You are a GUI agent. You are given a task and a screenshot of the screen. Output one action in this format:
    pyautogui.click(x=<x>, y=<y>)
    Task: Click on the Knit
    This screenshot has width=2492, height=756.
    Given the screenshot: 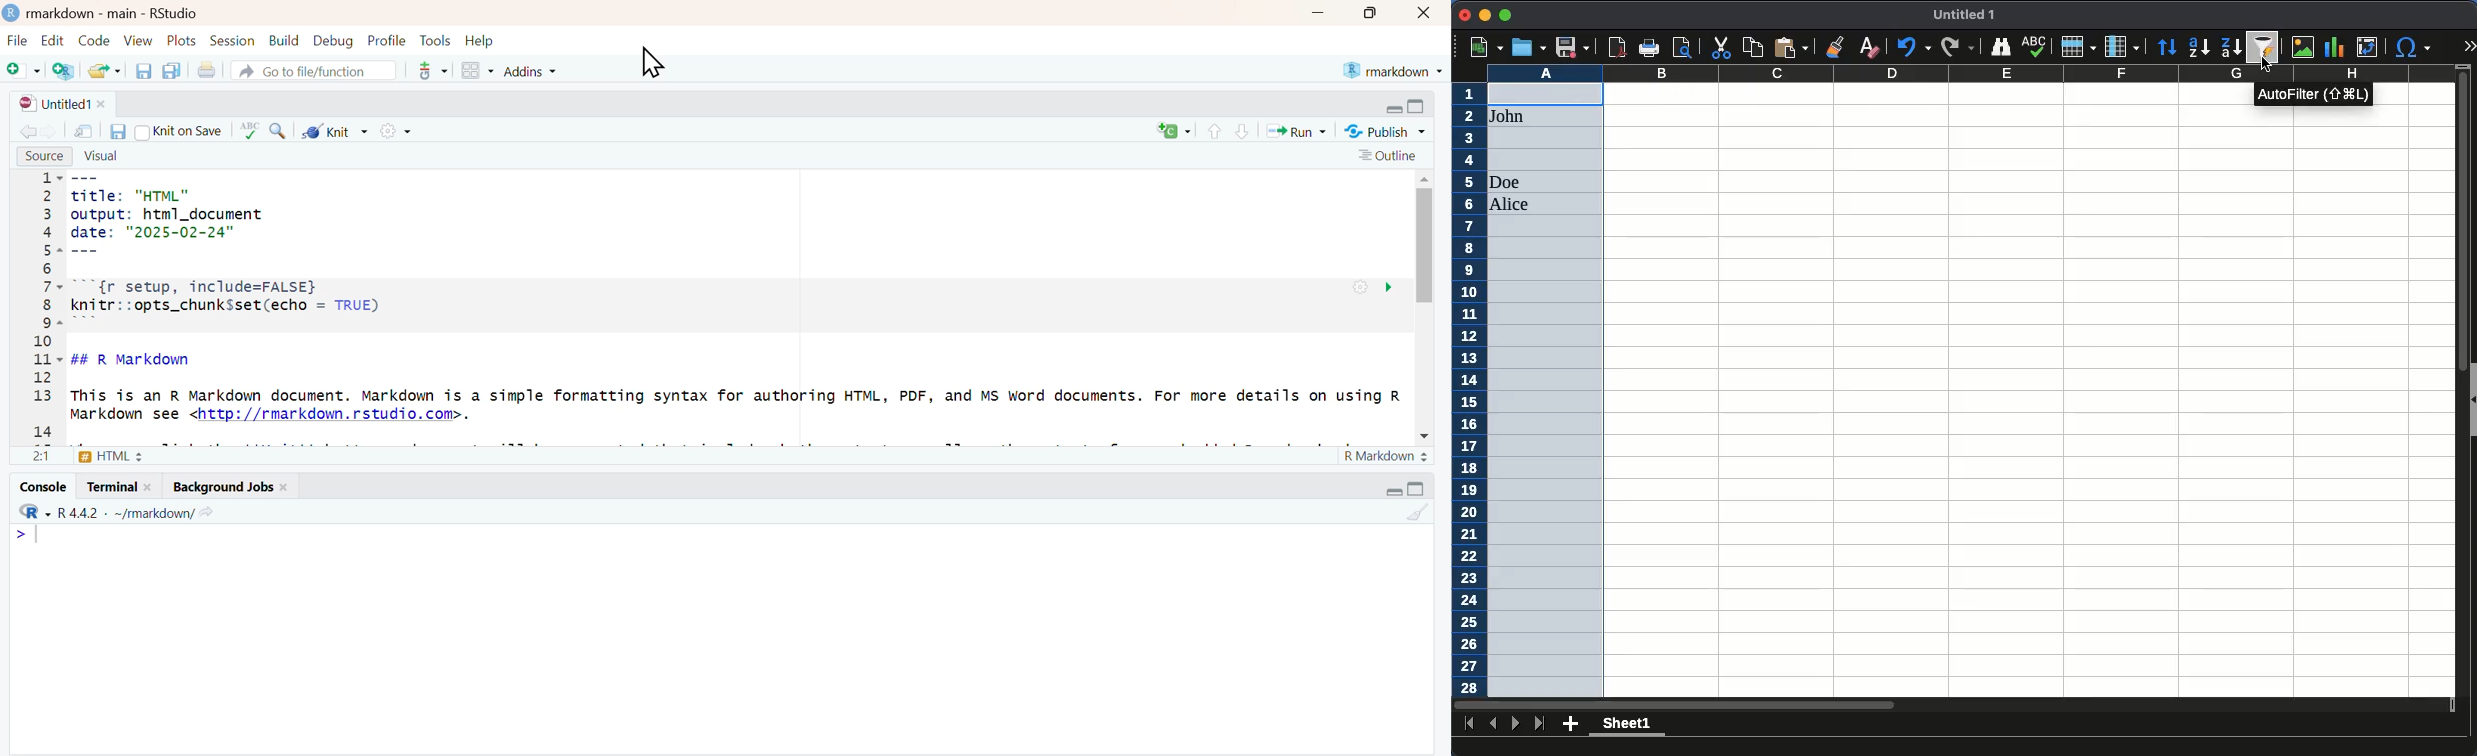 What is the action you would take?
    pyautogui.click(x=335, y=130)
    